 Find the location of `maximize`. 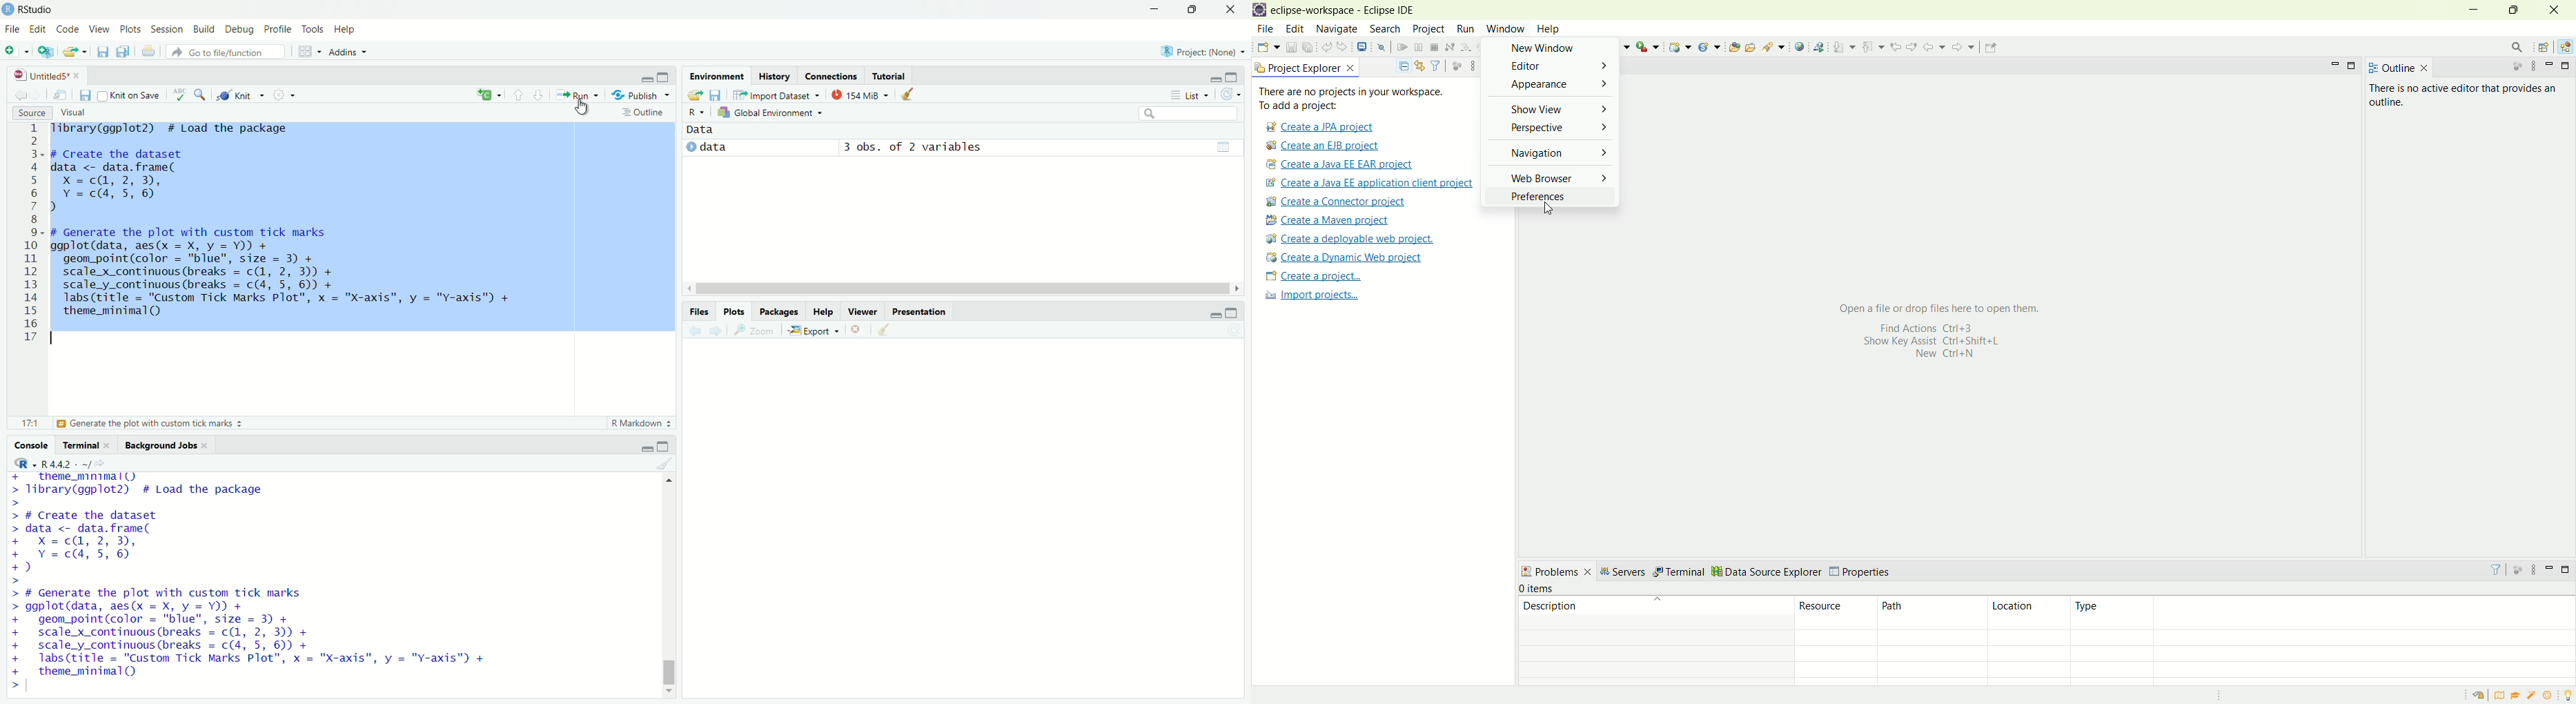

maximize is located at coordinates (1240, 76).